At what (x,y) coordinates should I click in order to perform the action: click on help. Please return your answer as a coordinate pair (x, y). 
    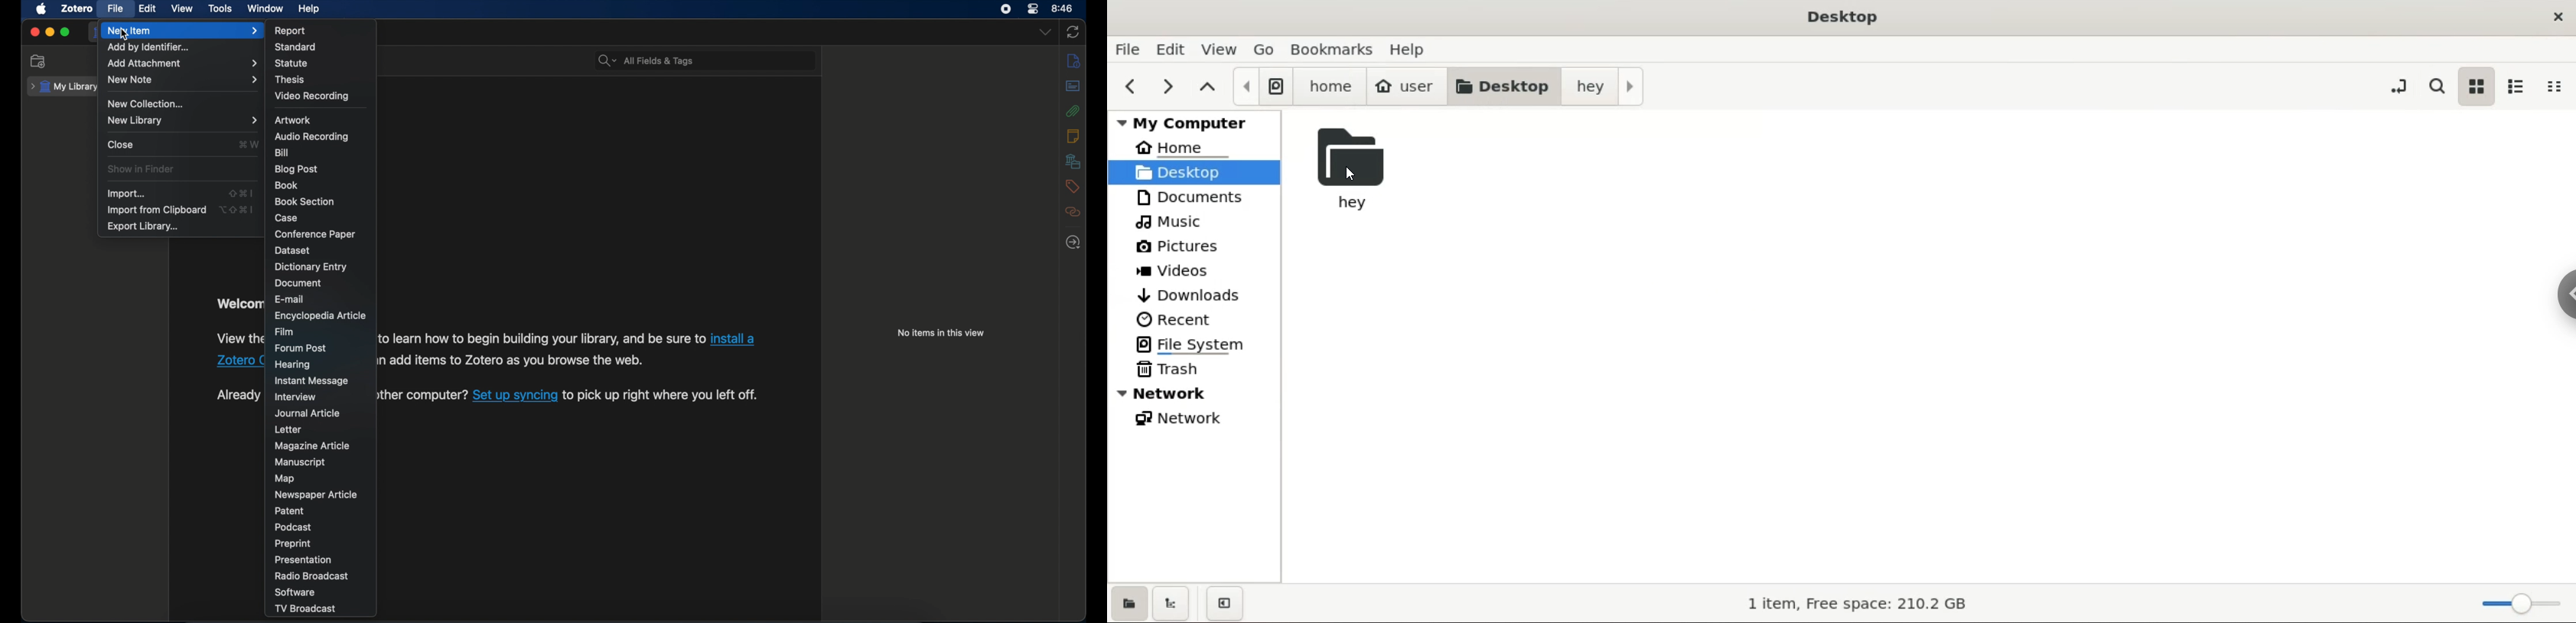
    Looking at the image, I should click on (309, 9).